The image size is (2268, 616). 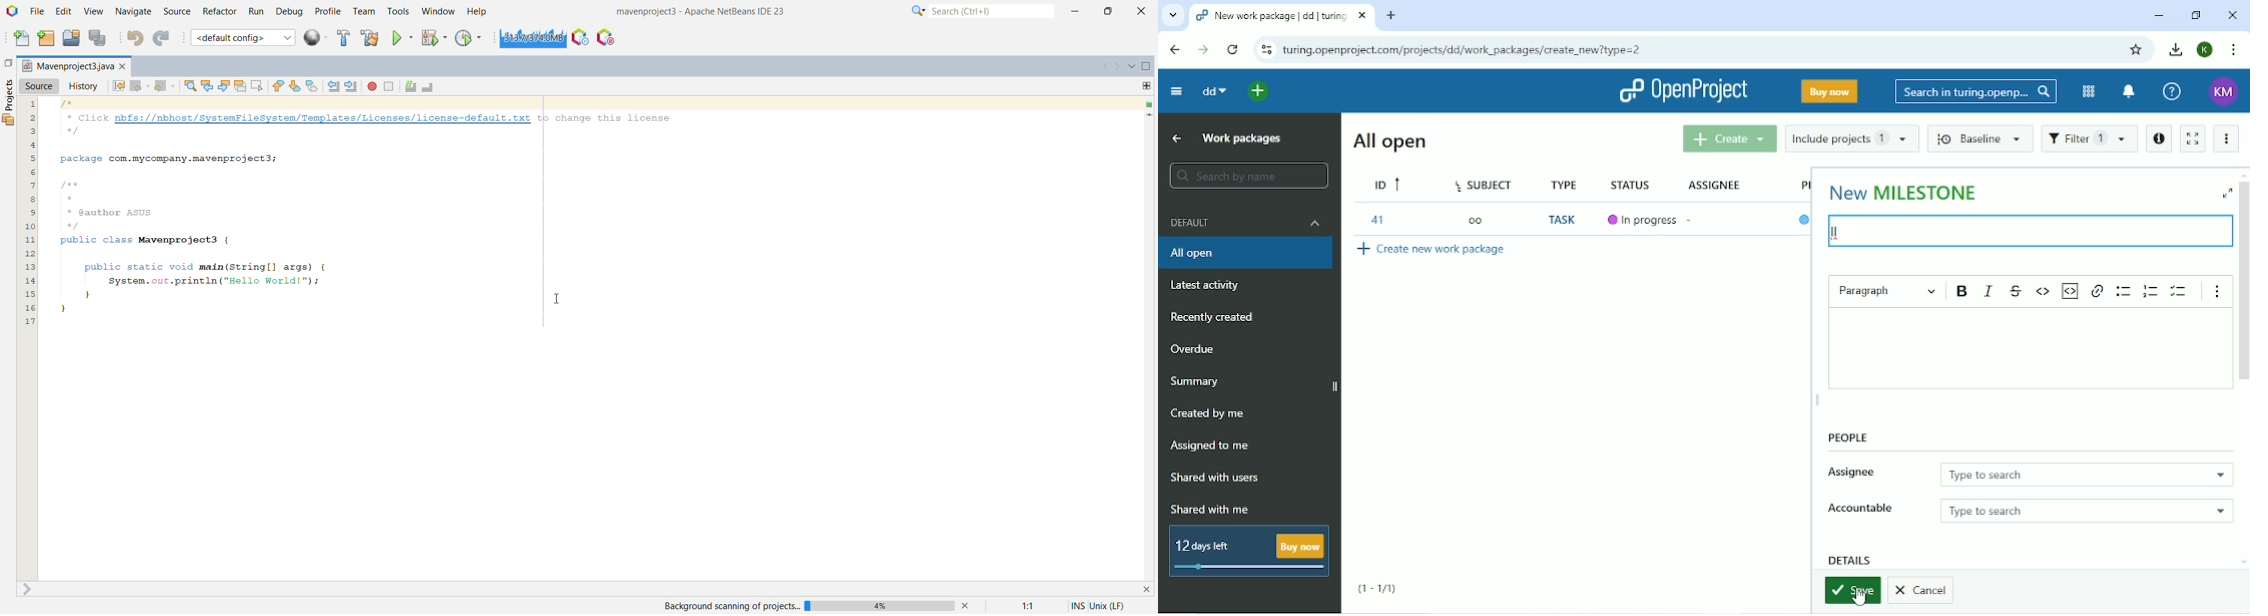 I want to click on Maximize, so click(x=1109, y=11).